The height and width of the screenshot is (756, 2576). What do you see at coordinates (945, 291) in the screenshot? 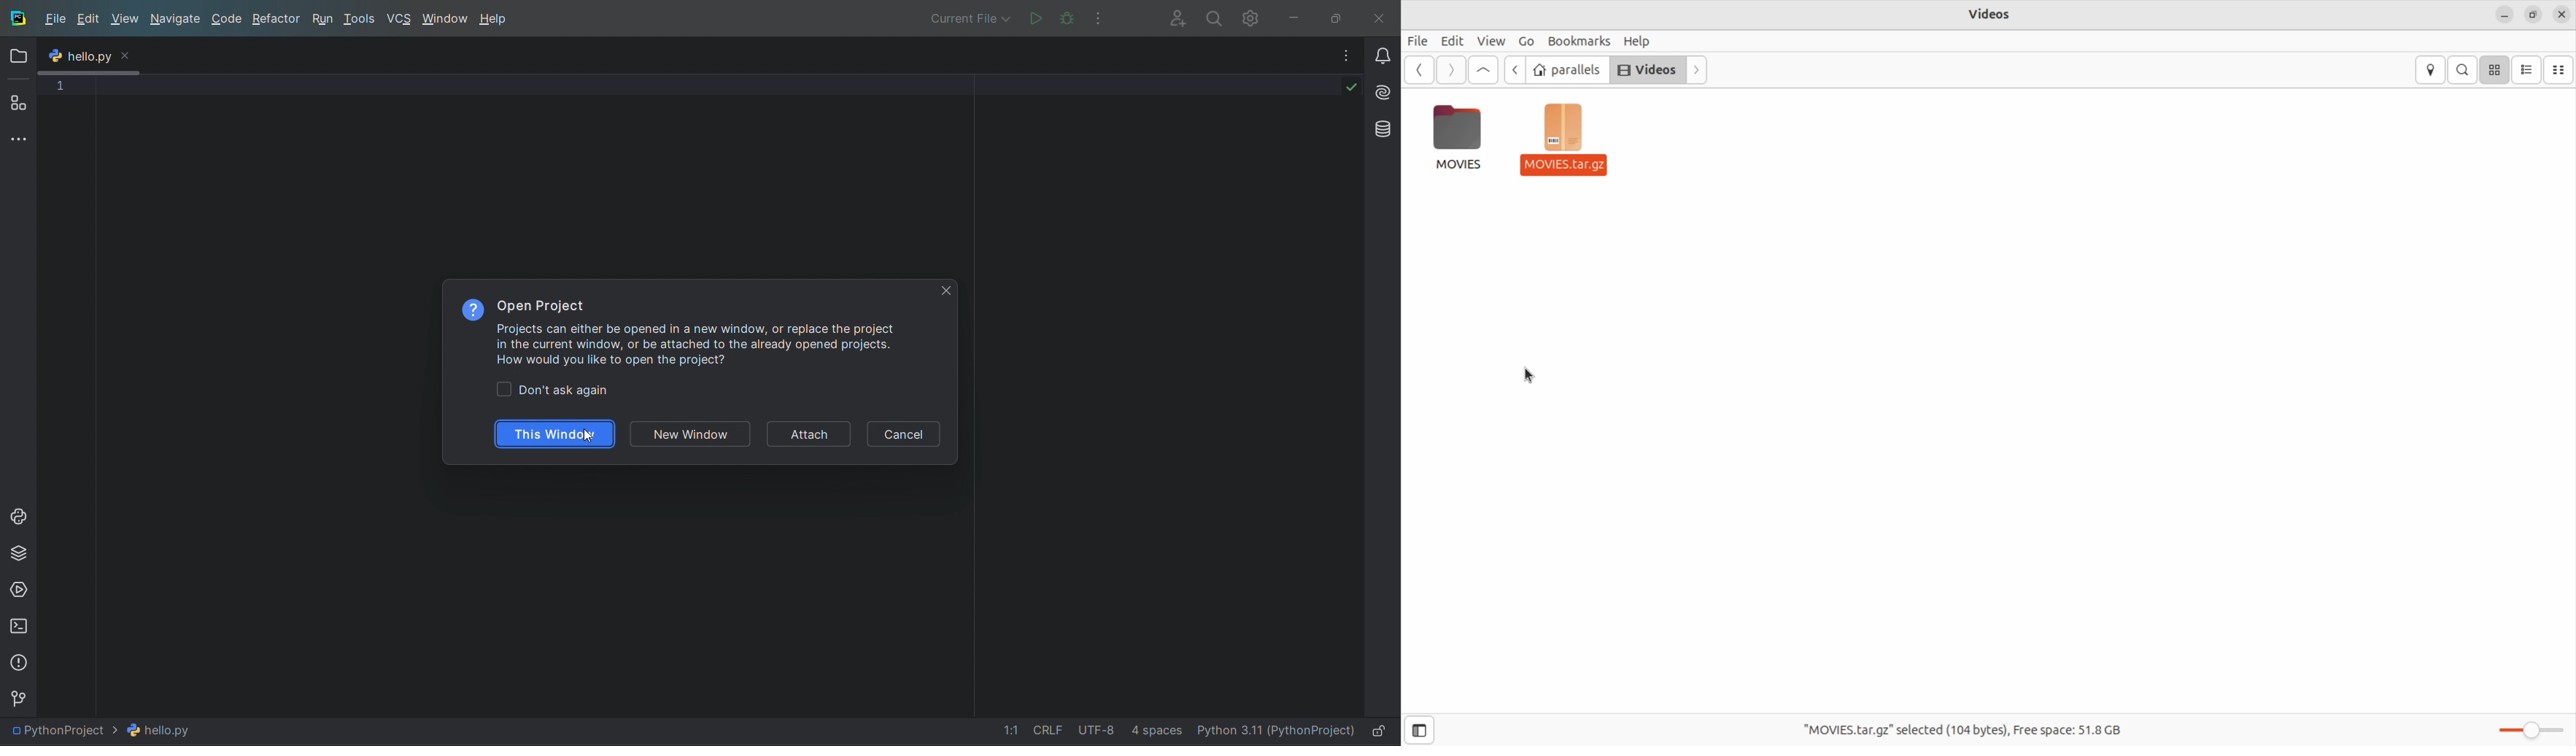
I see `close tab` at bounding box center [945, 291].